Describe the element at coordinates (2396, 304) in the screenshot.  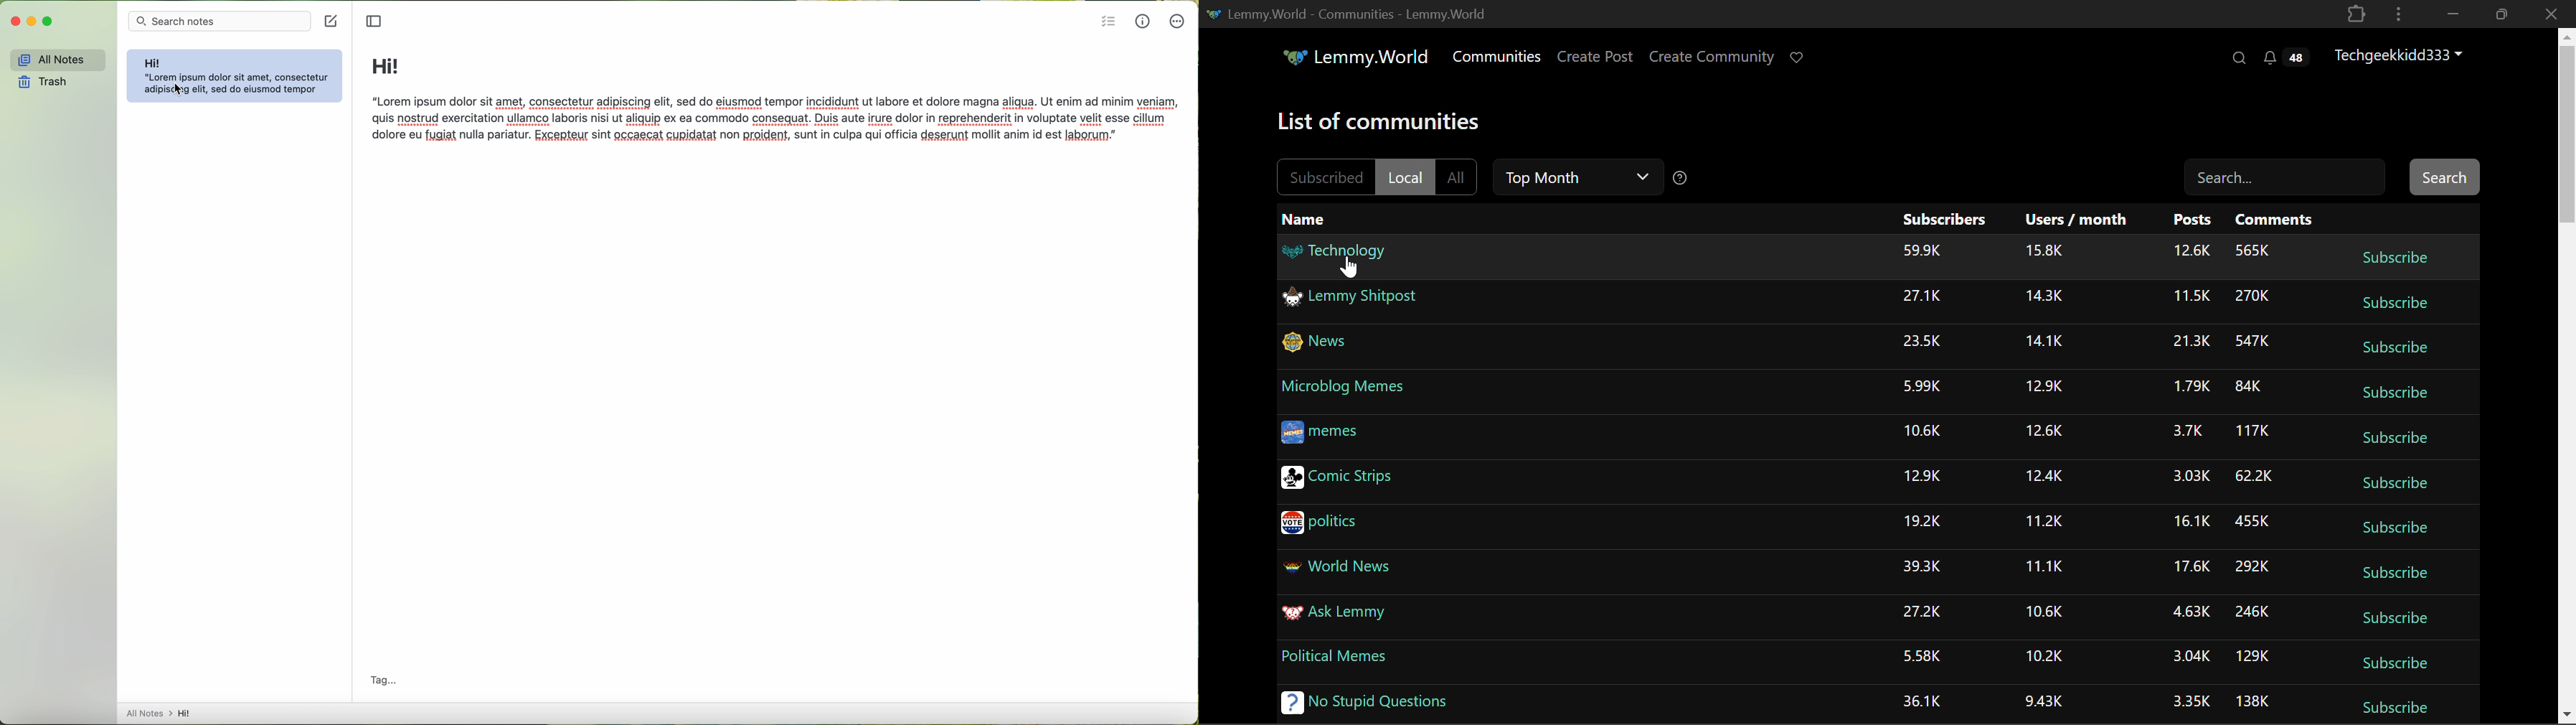
I see `Subscribe` at that location.